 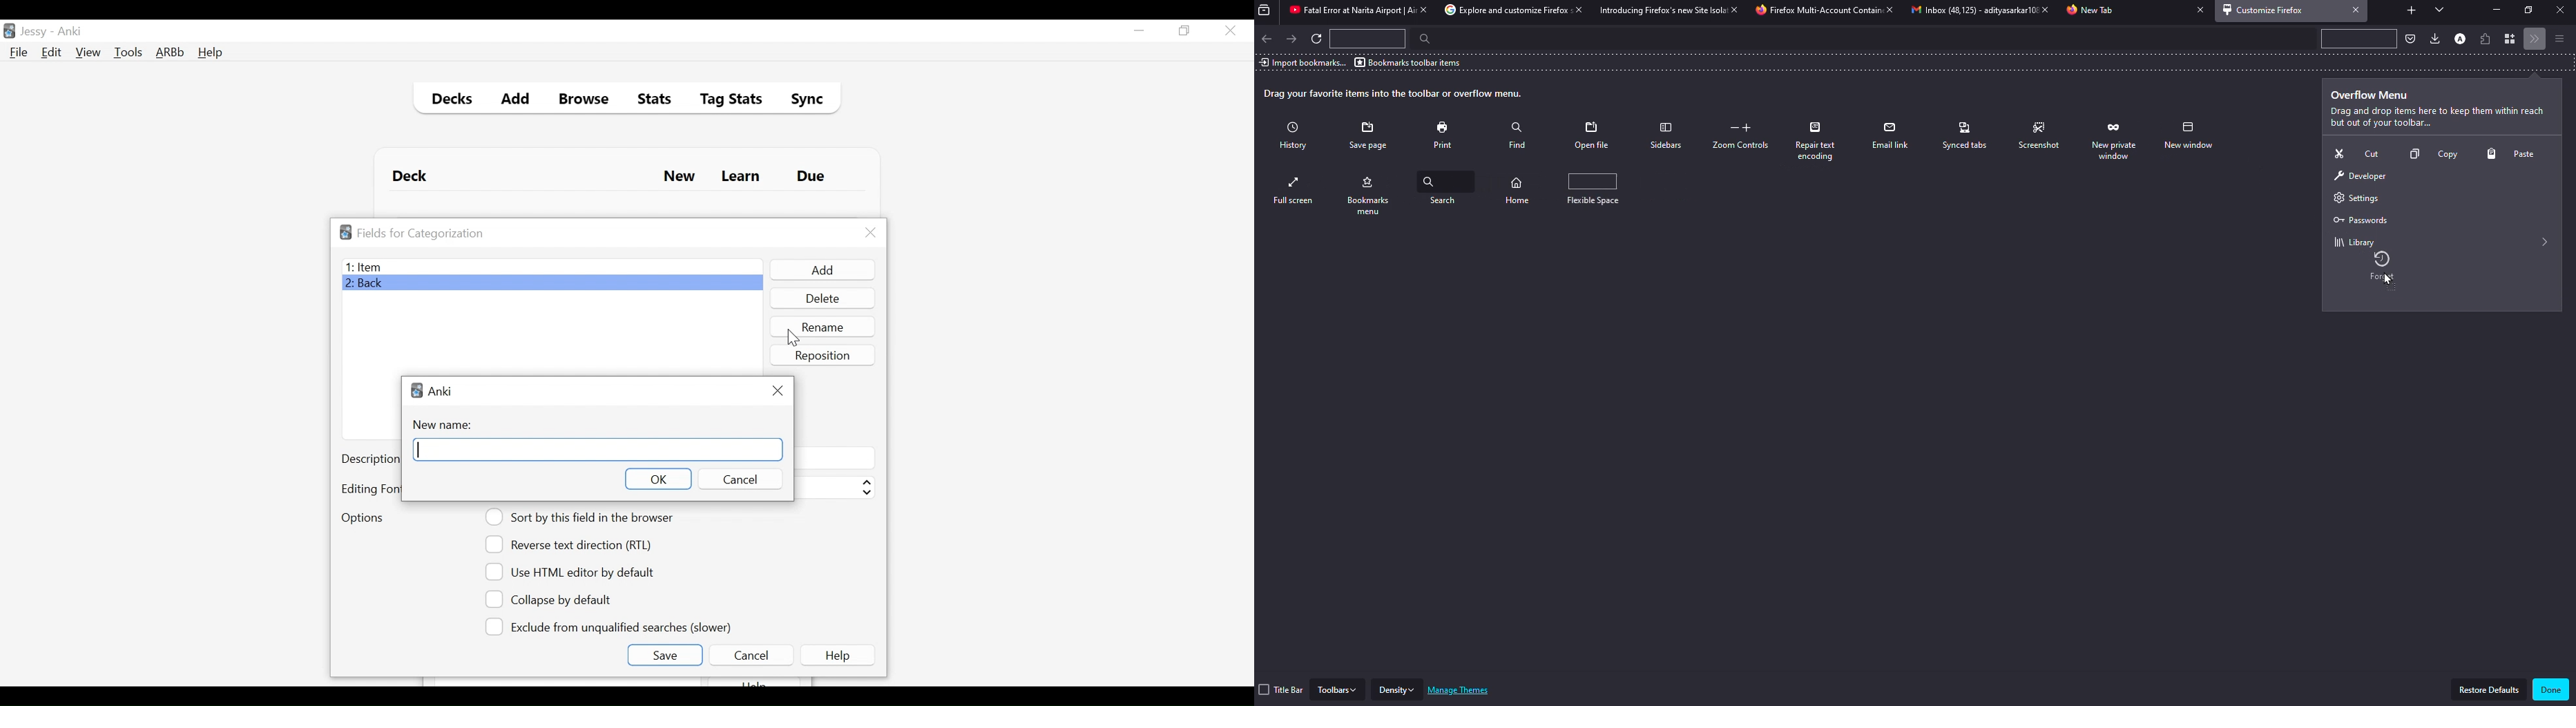 I want to click on Help, so click(x=210, y=54).